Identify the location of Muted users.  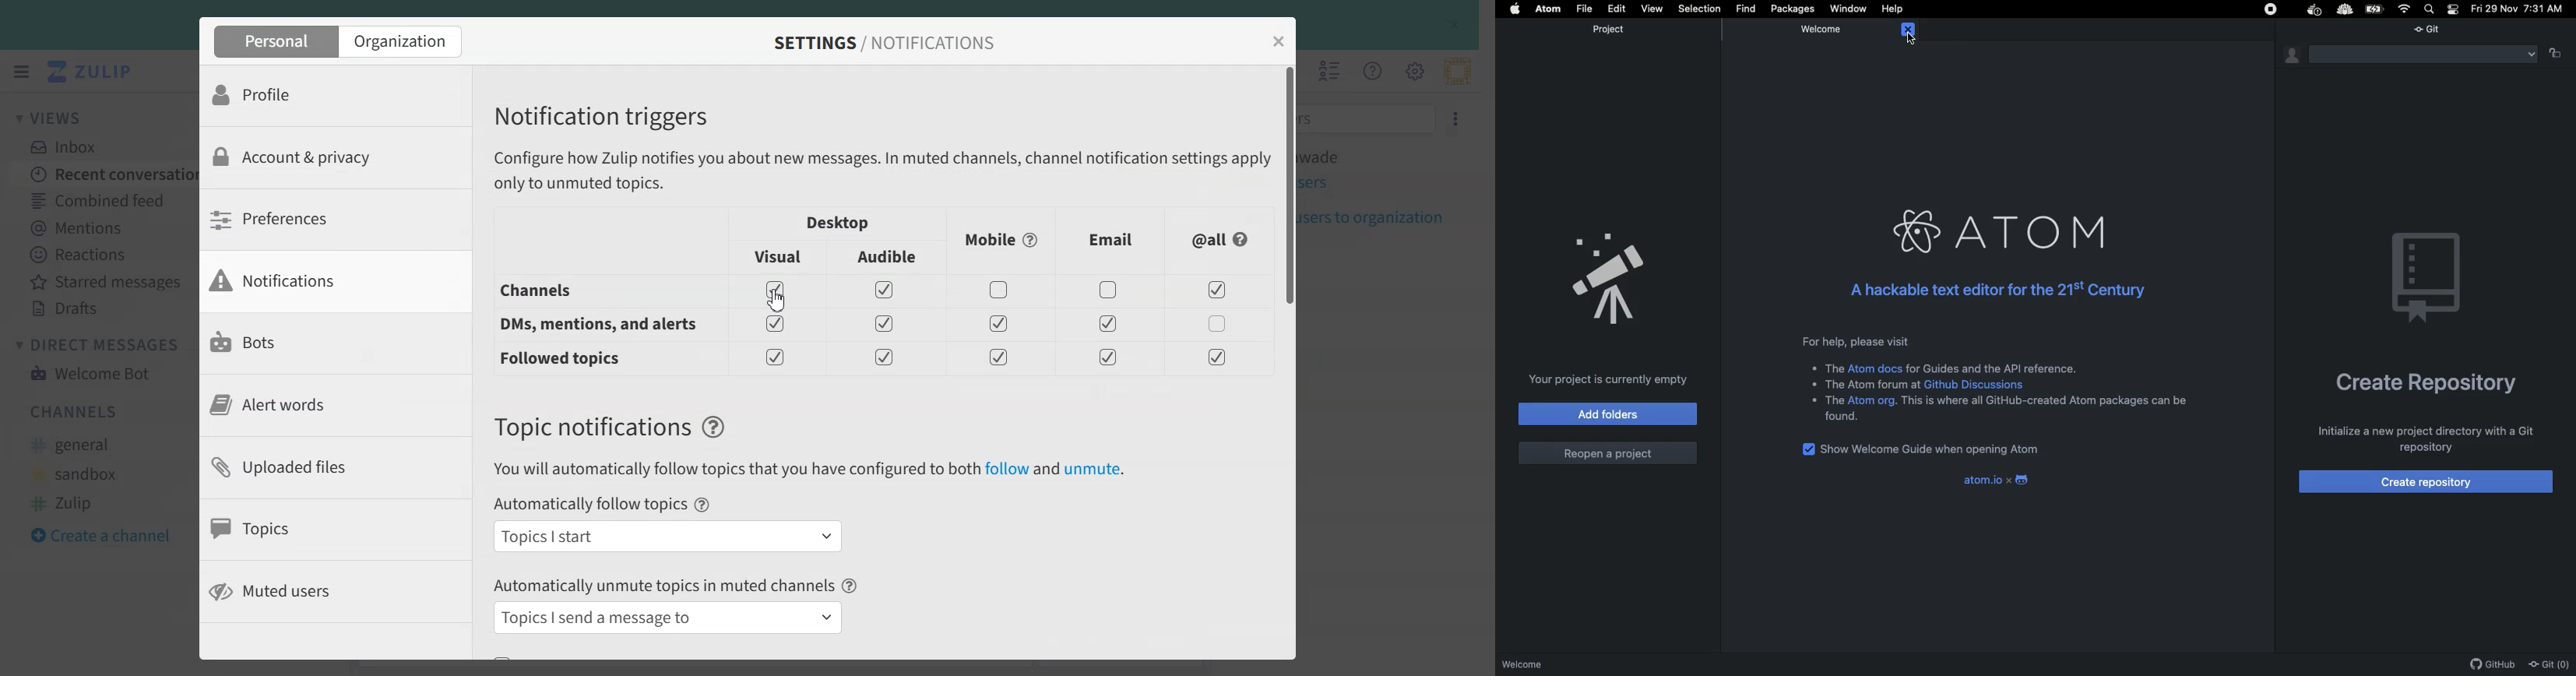
(310, 592).